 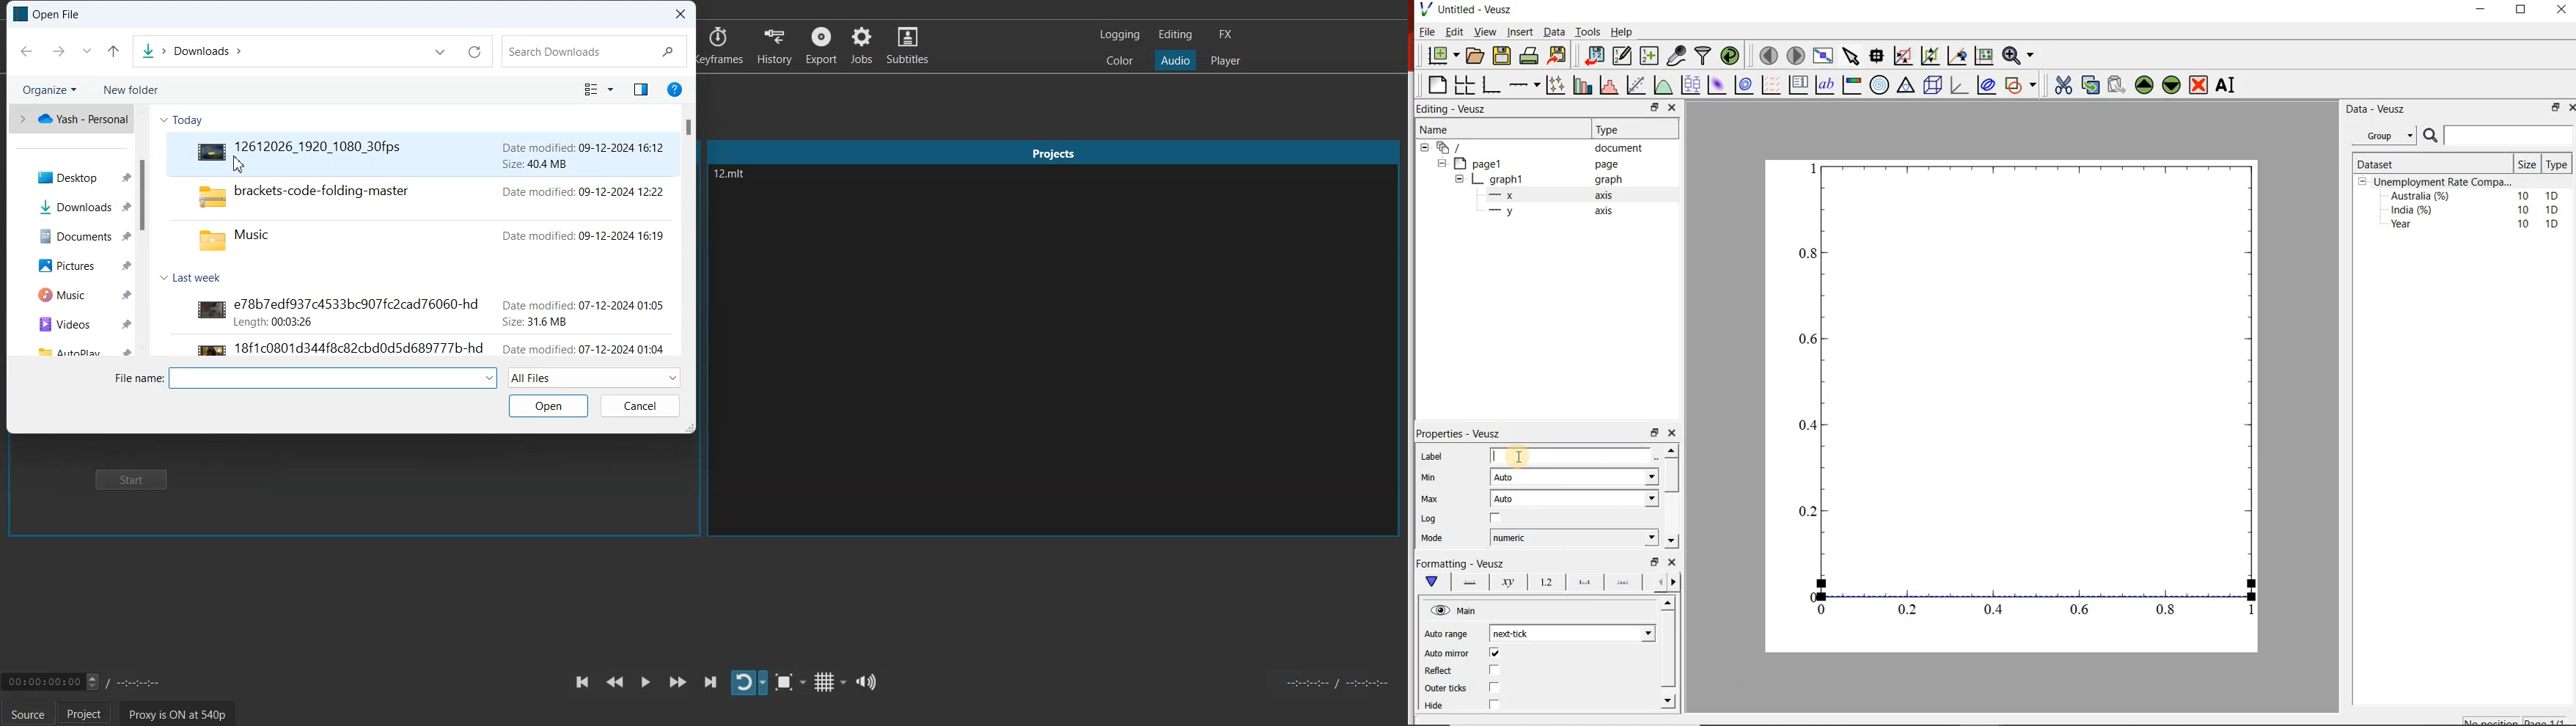 I want to click on View, so click(x=1484, y=32).